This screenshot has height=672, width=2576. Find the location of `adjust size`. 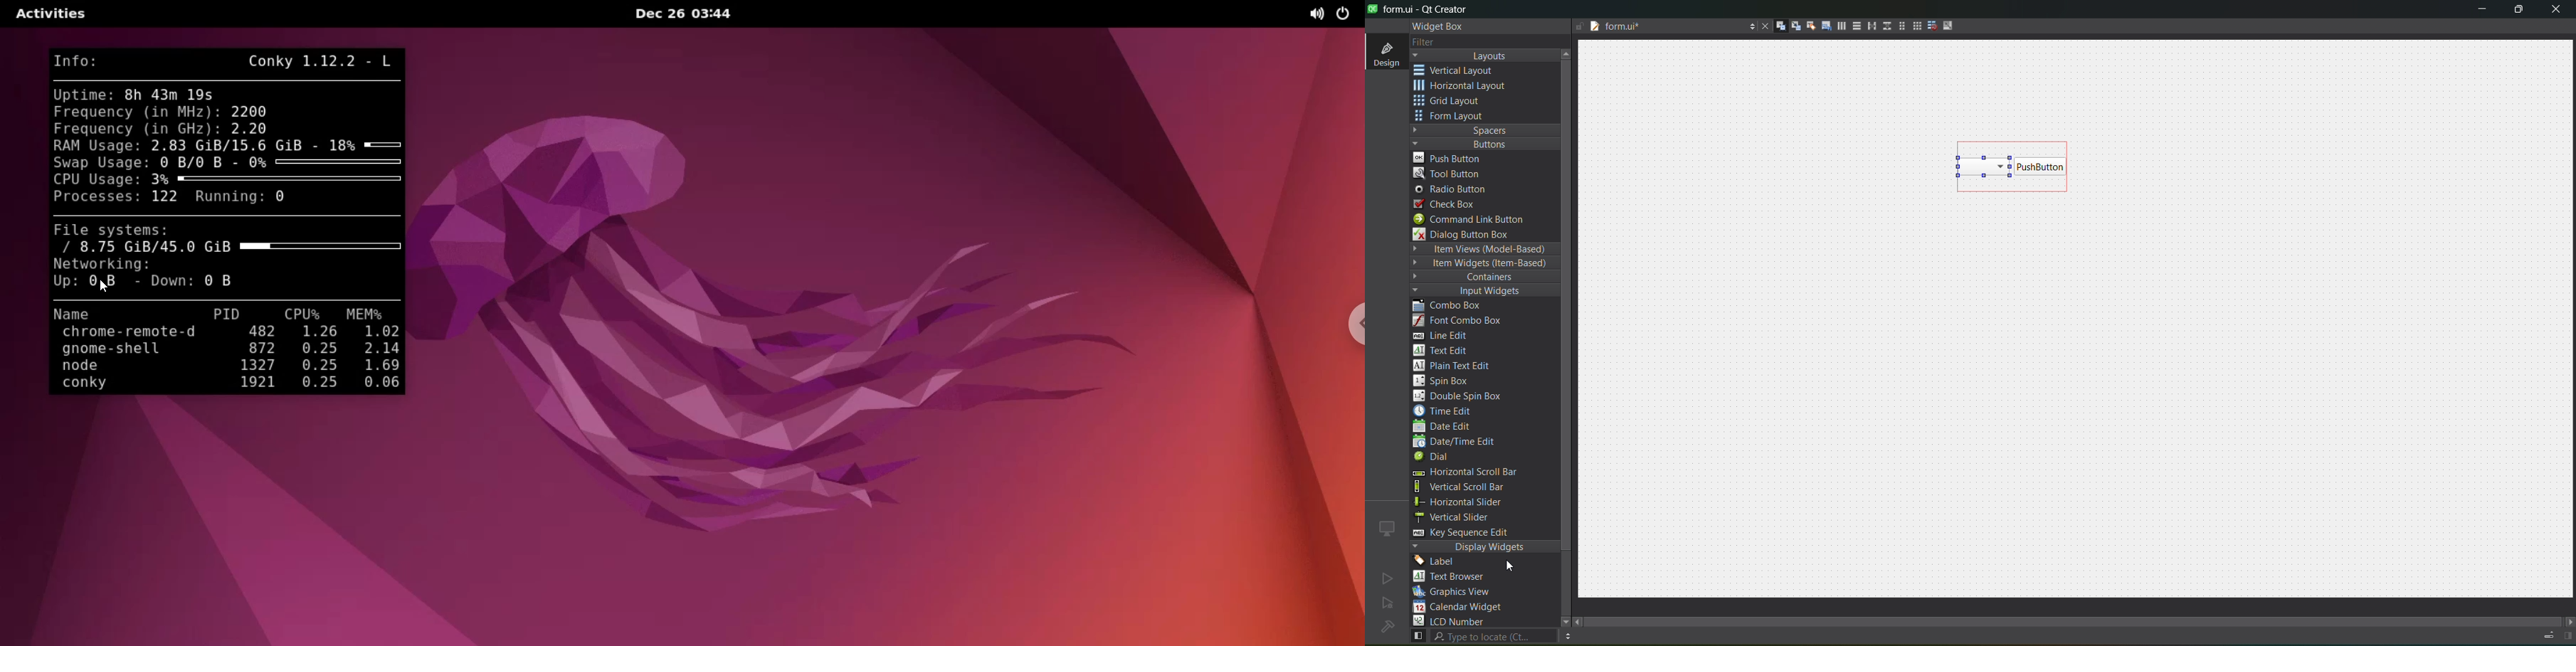

adjust size is located at coordinates (1951, 25).